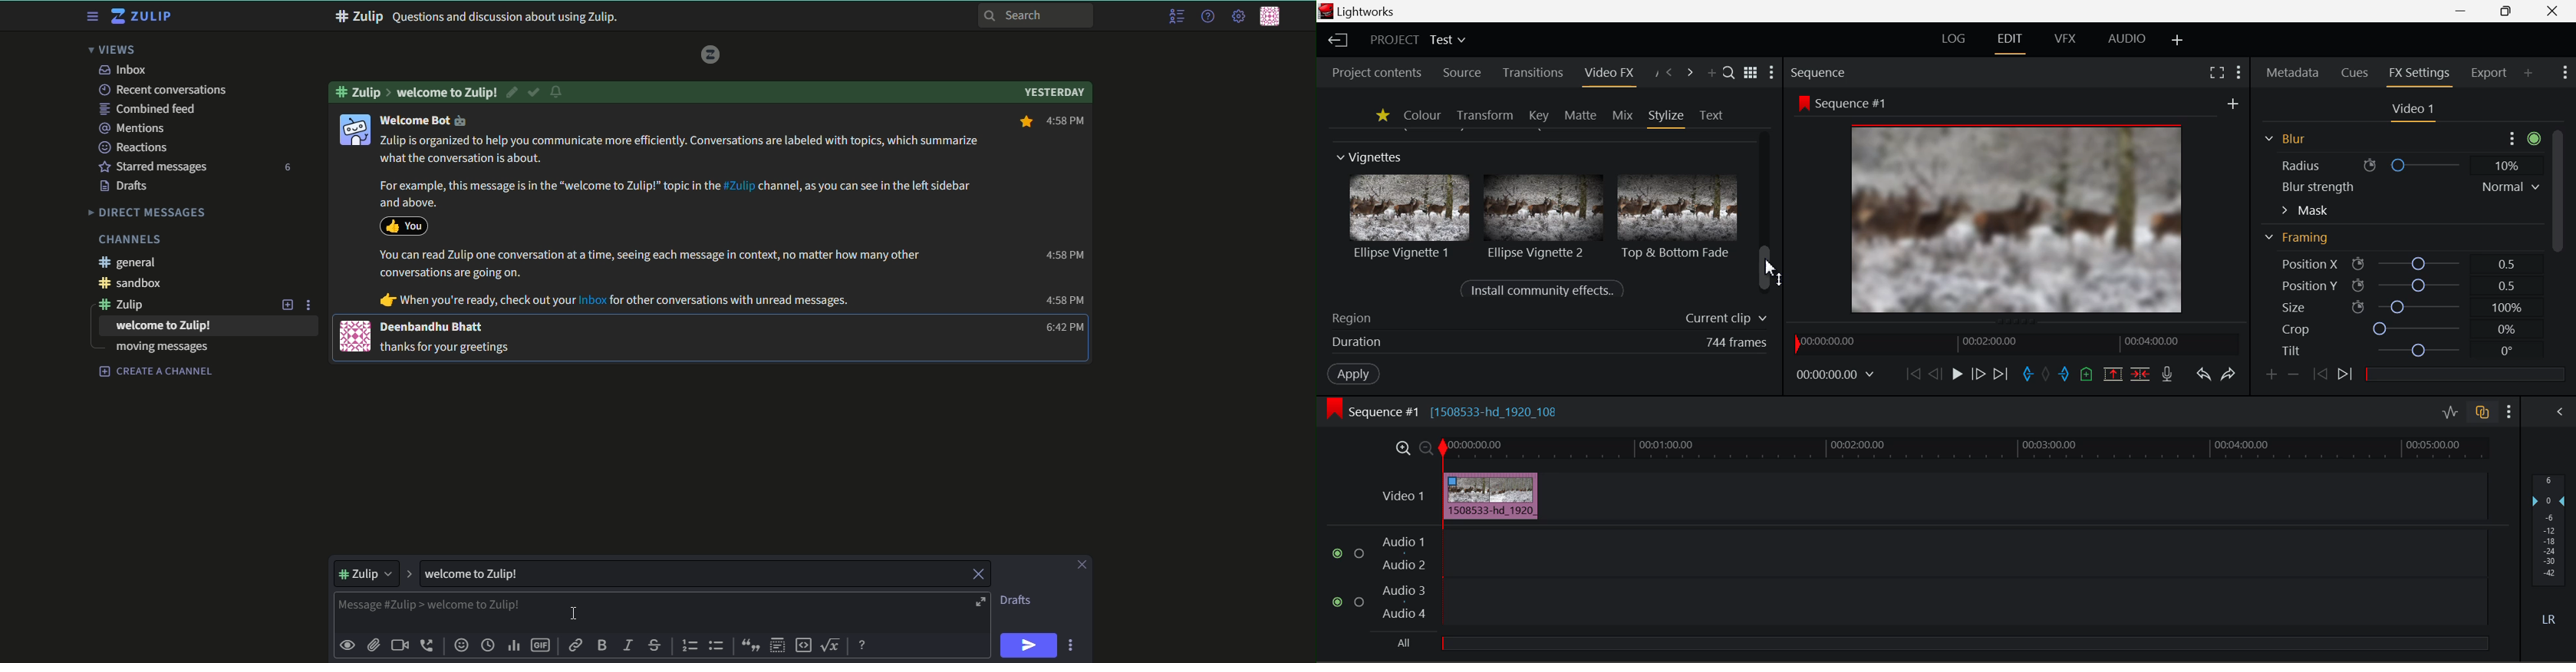  What do you see at coordinates (136, 284) in the screenshot?
I see `#sandbox` at bounding box center [136, 284].